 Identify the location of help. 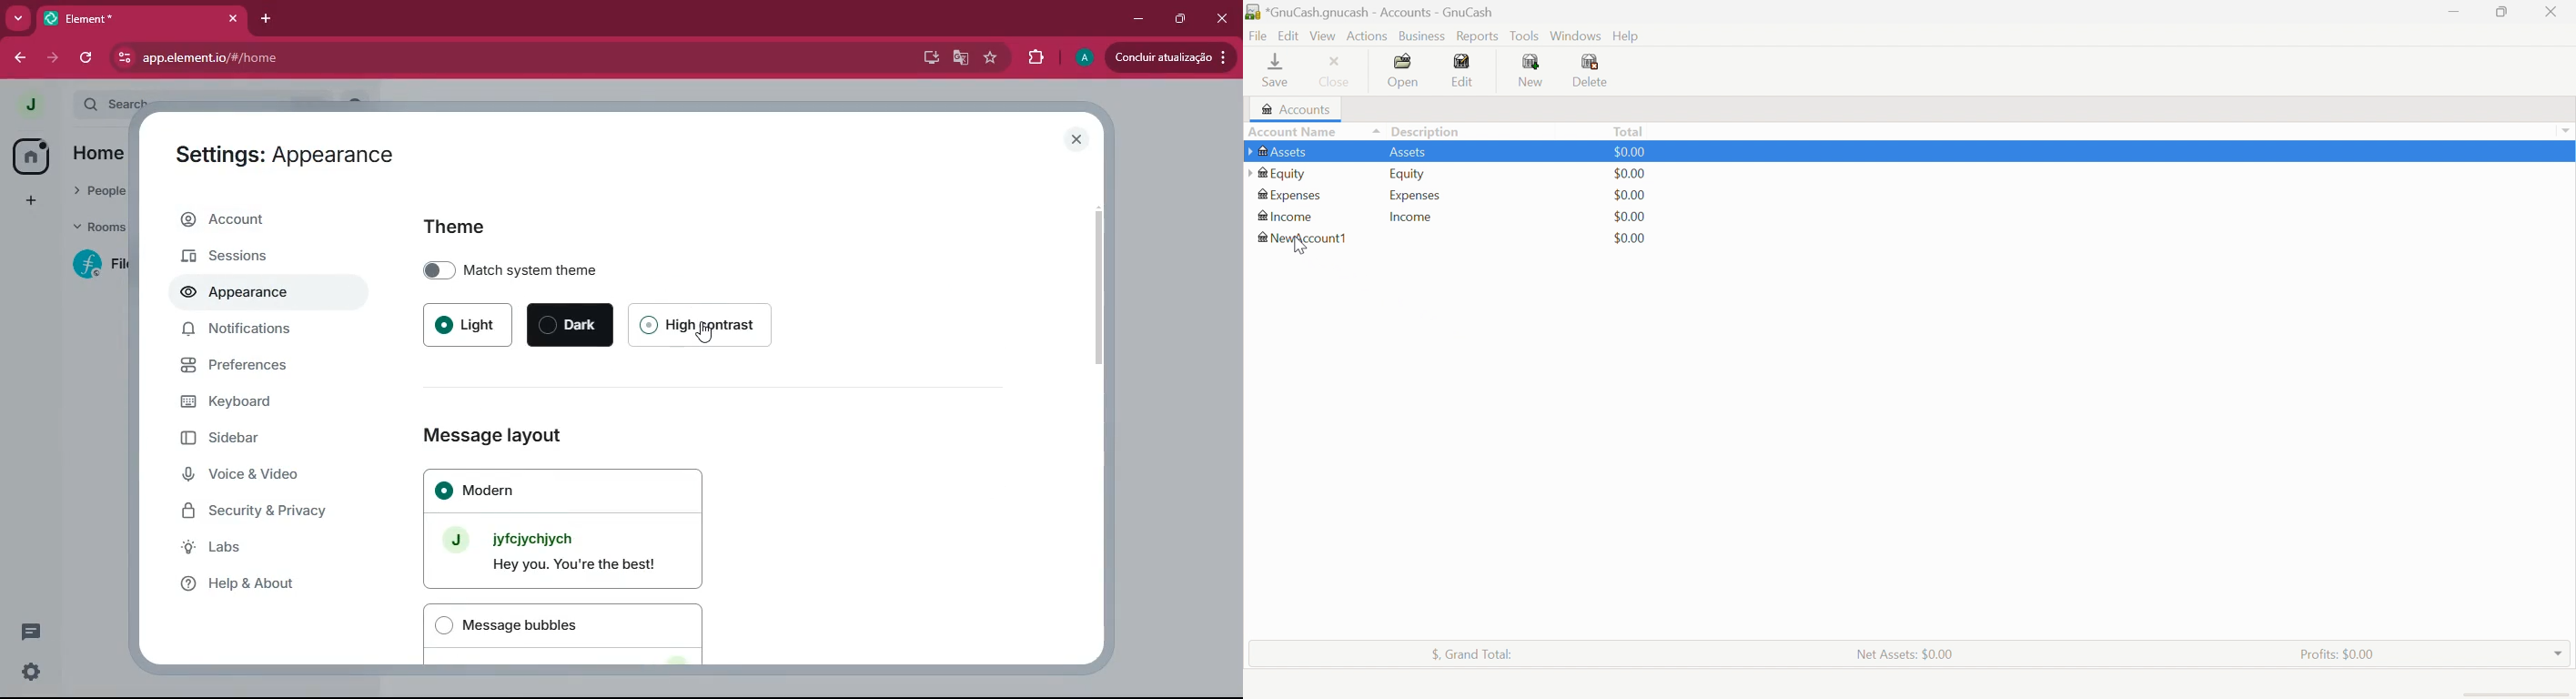
(267, 583).